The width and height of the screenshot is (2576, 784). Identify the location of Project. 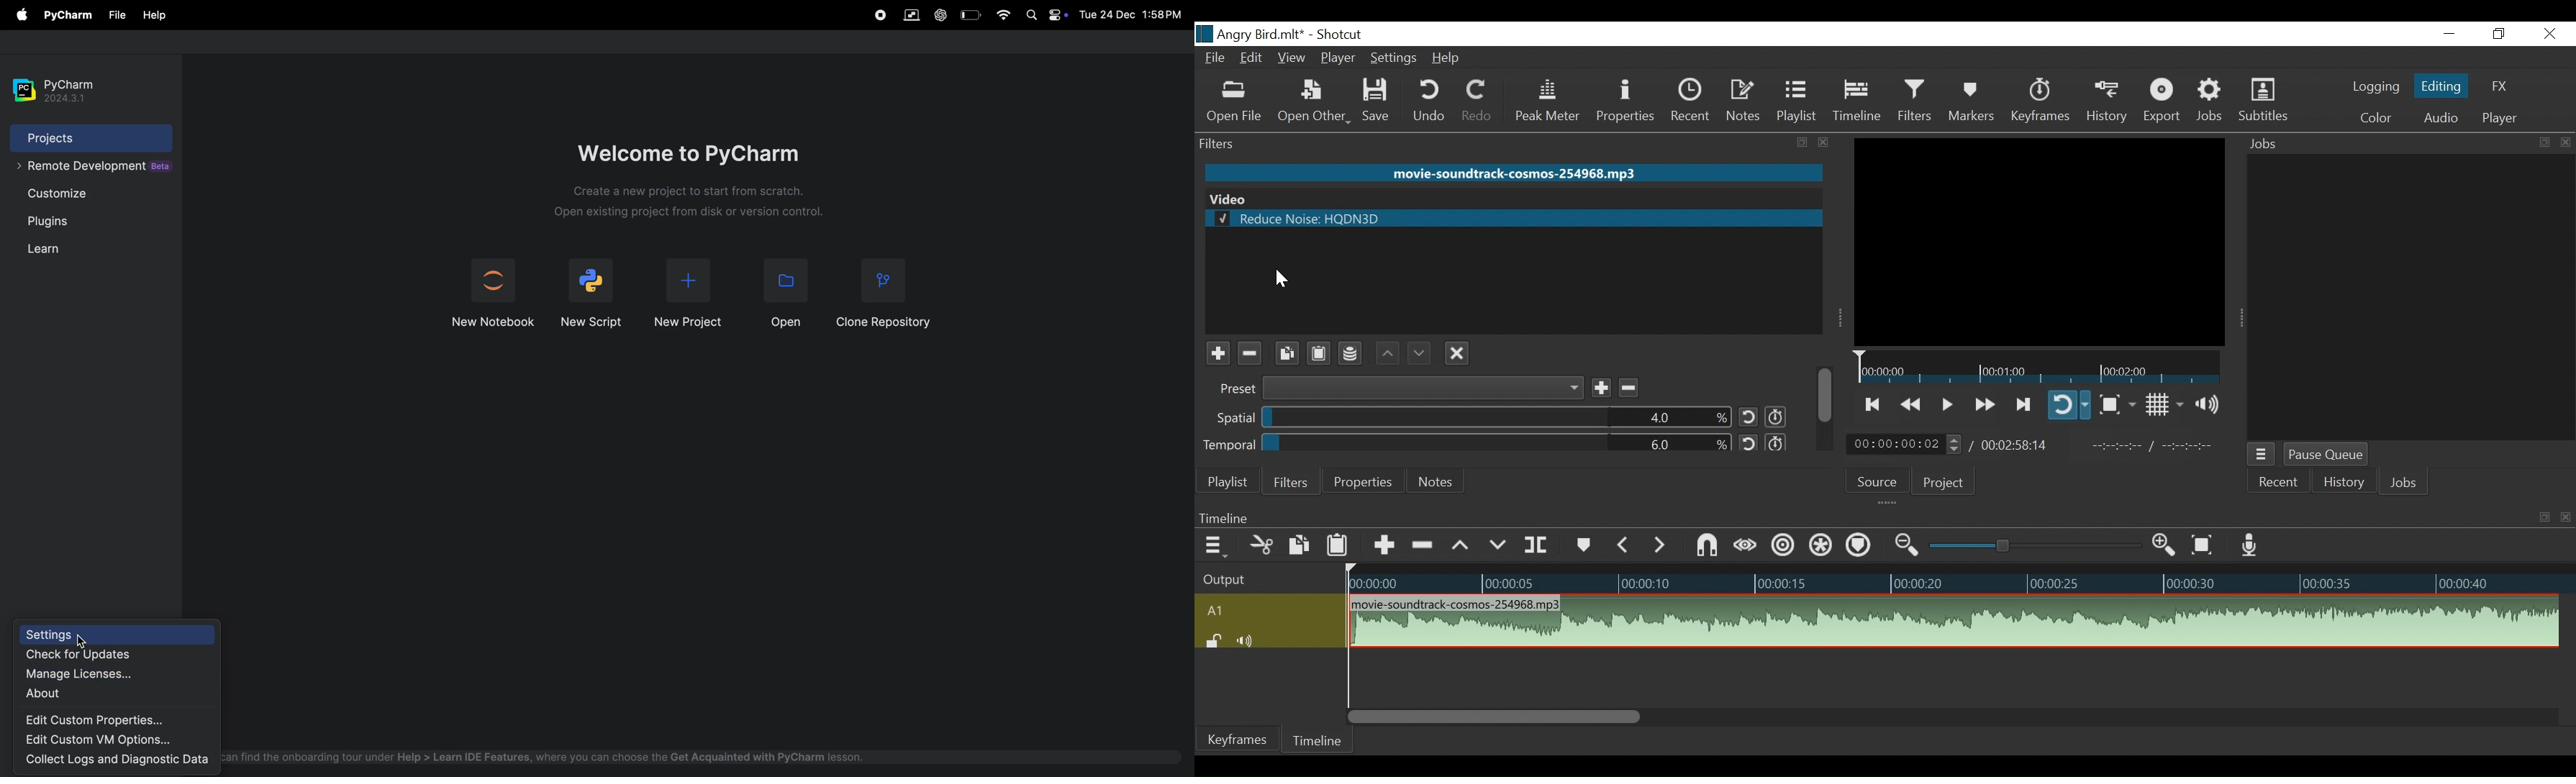
(1949, 481).